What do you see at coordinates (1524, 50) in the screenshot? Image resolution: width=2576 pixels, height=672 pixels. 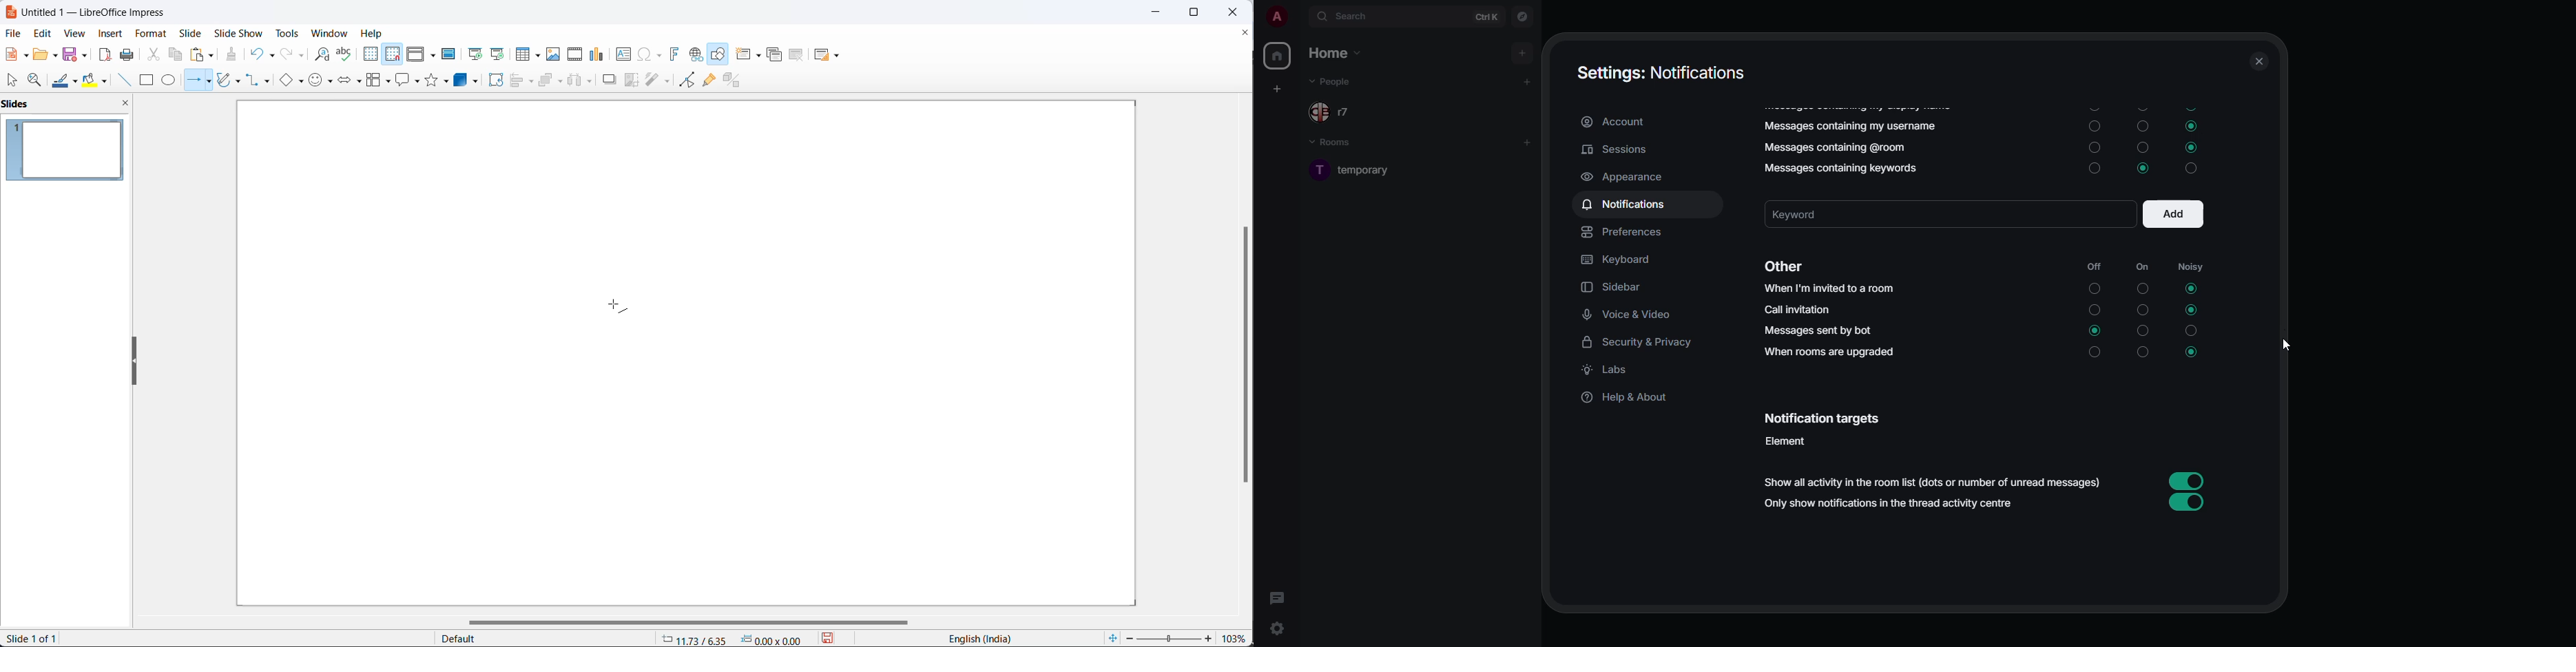 I see `add` at bounding box center [1524, 50].